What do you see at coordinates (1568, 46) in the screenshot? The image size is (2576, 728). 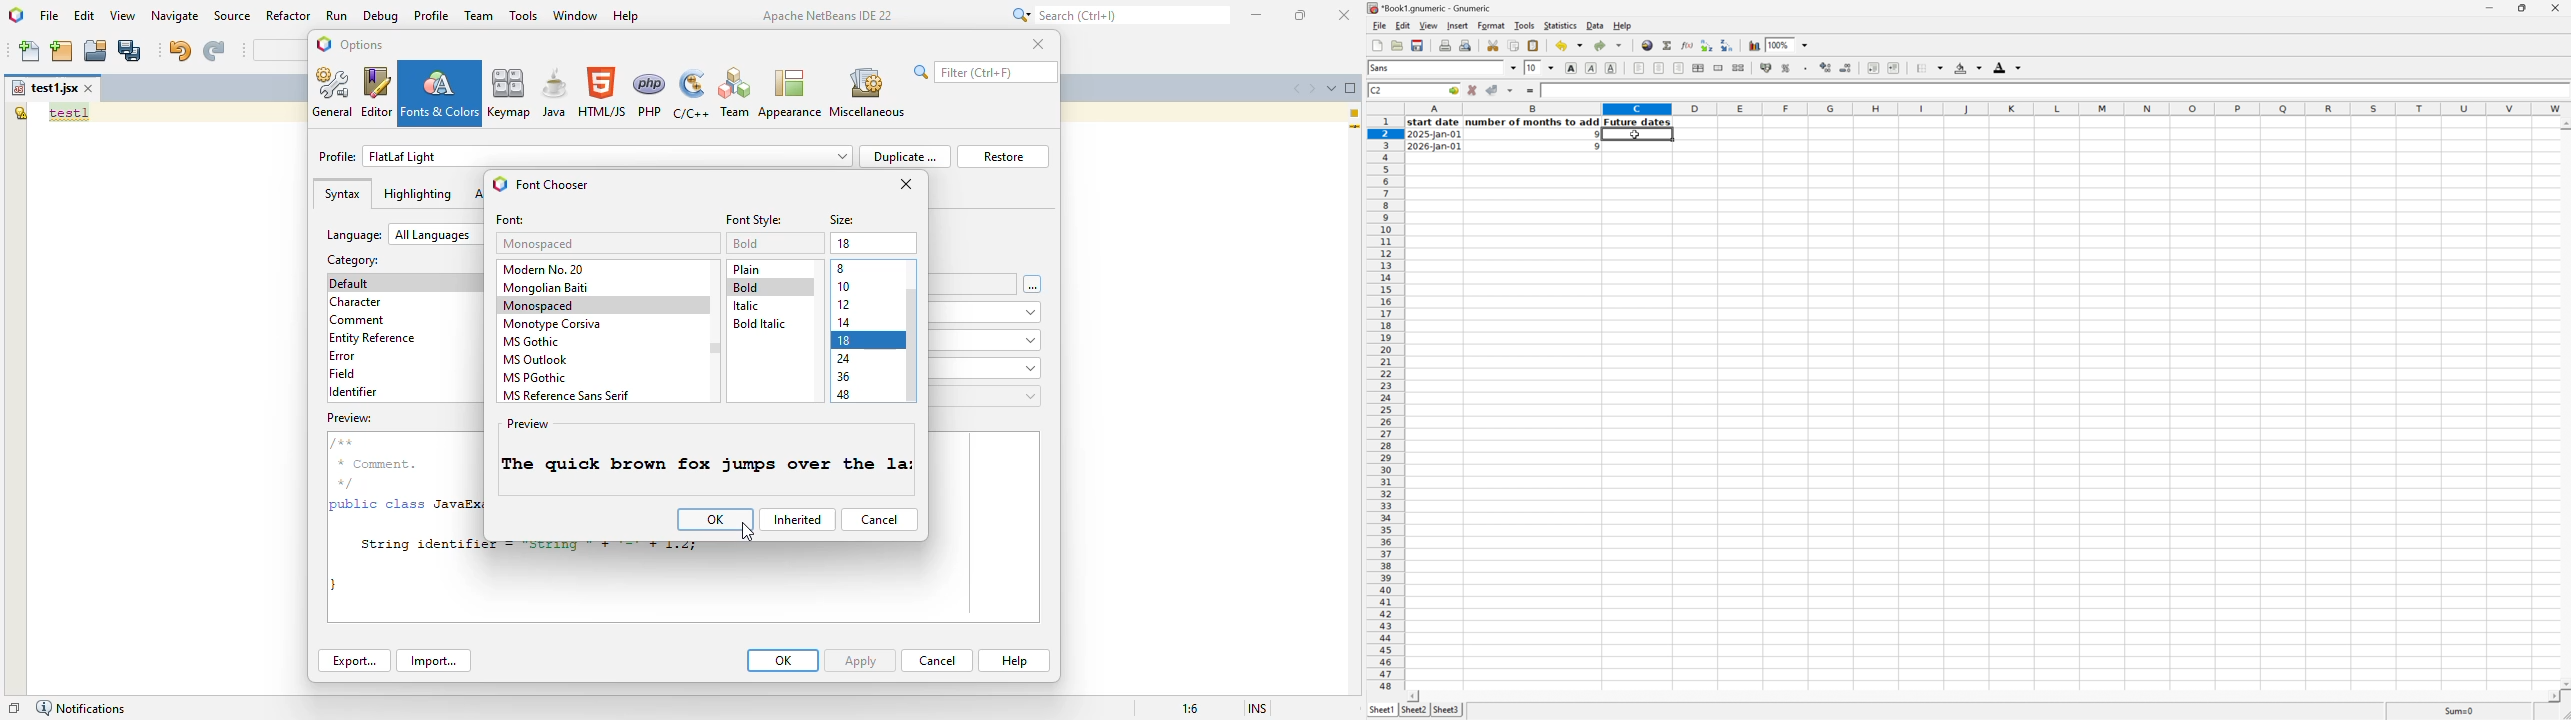 I see `Undo` at bounding box center [1568, 46].